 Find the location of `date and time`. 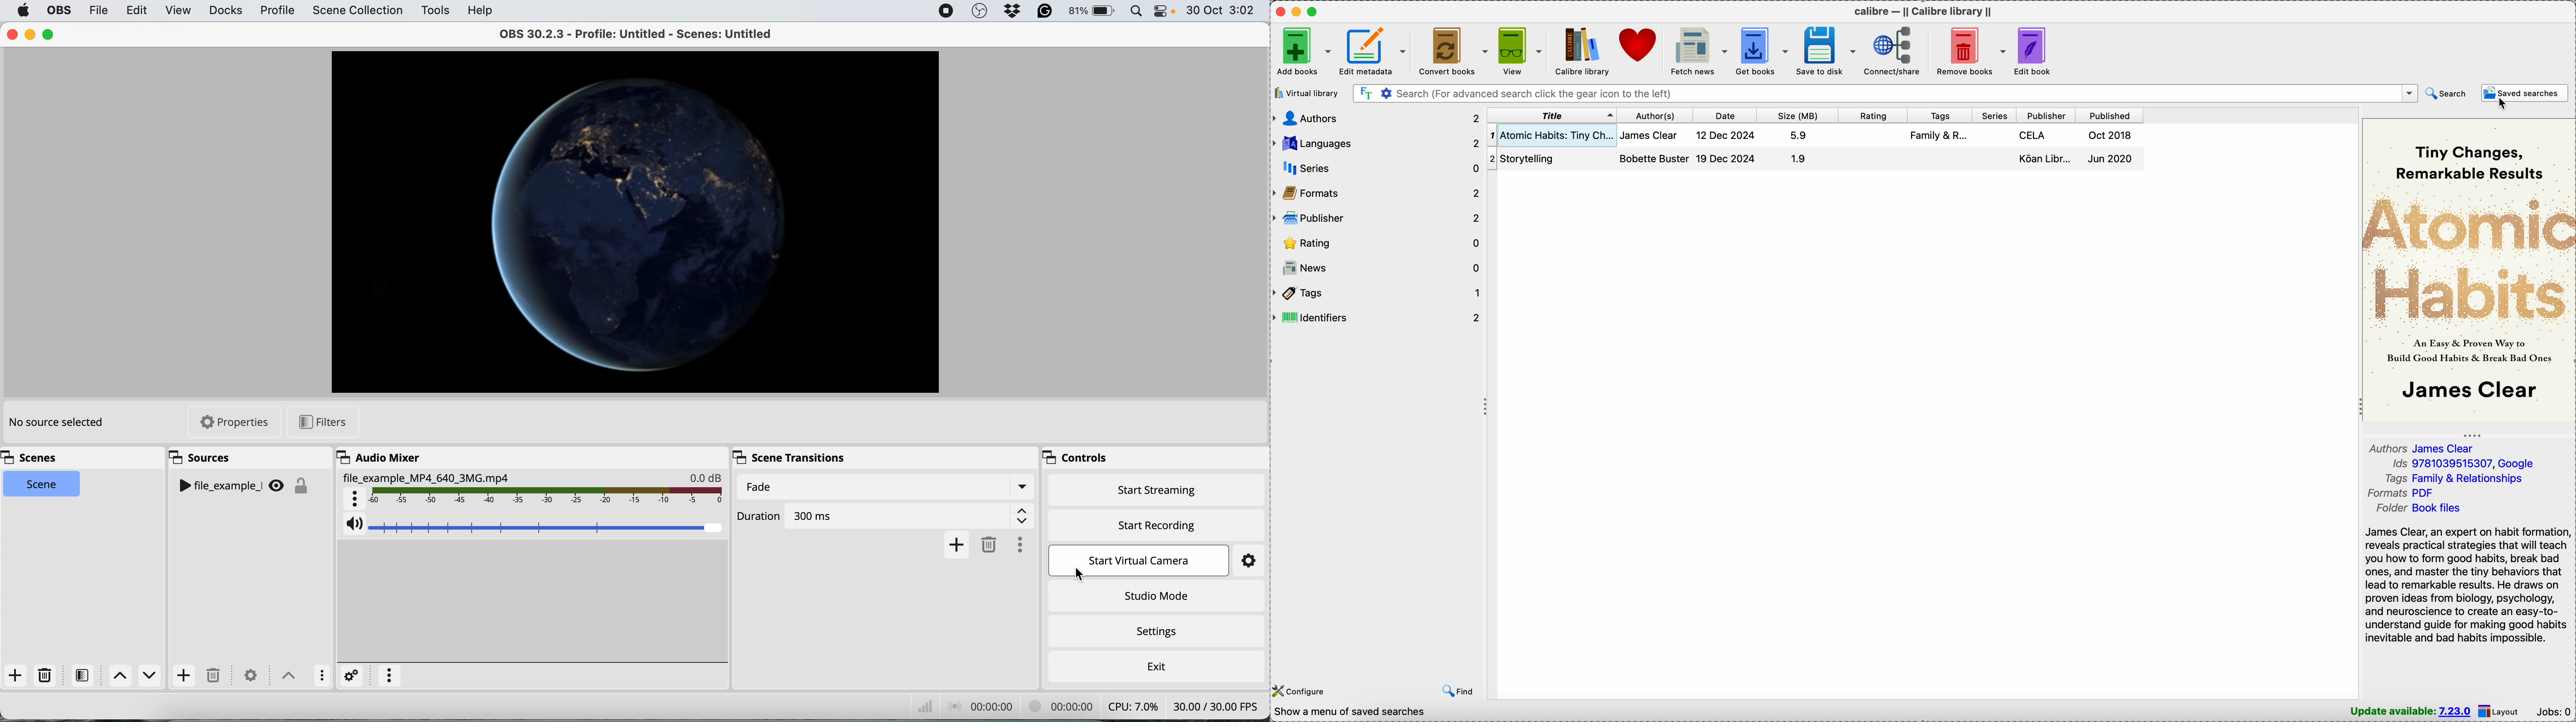

date and time is located at coordinates (1222, 10).